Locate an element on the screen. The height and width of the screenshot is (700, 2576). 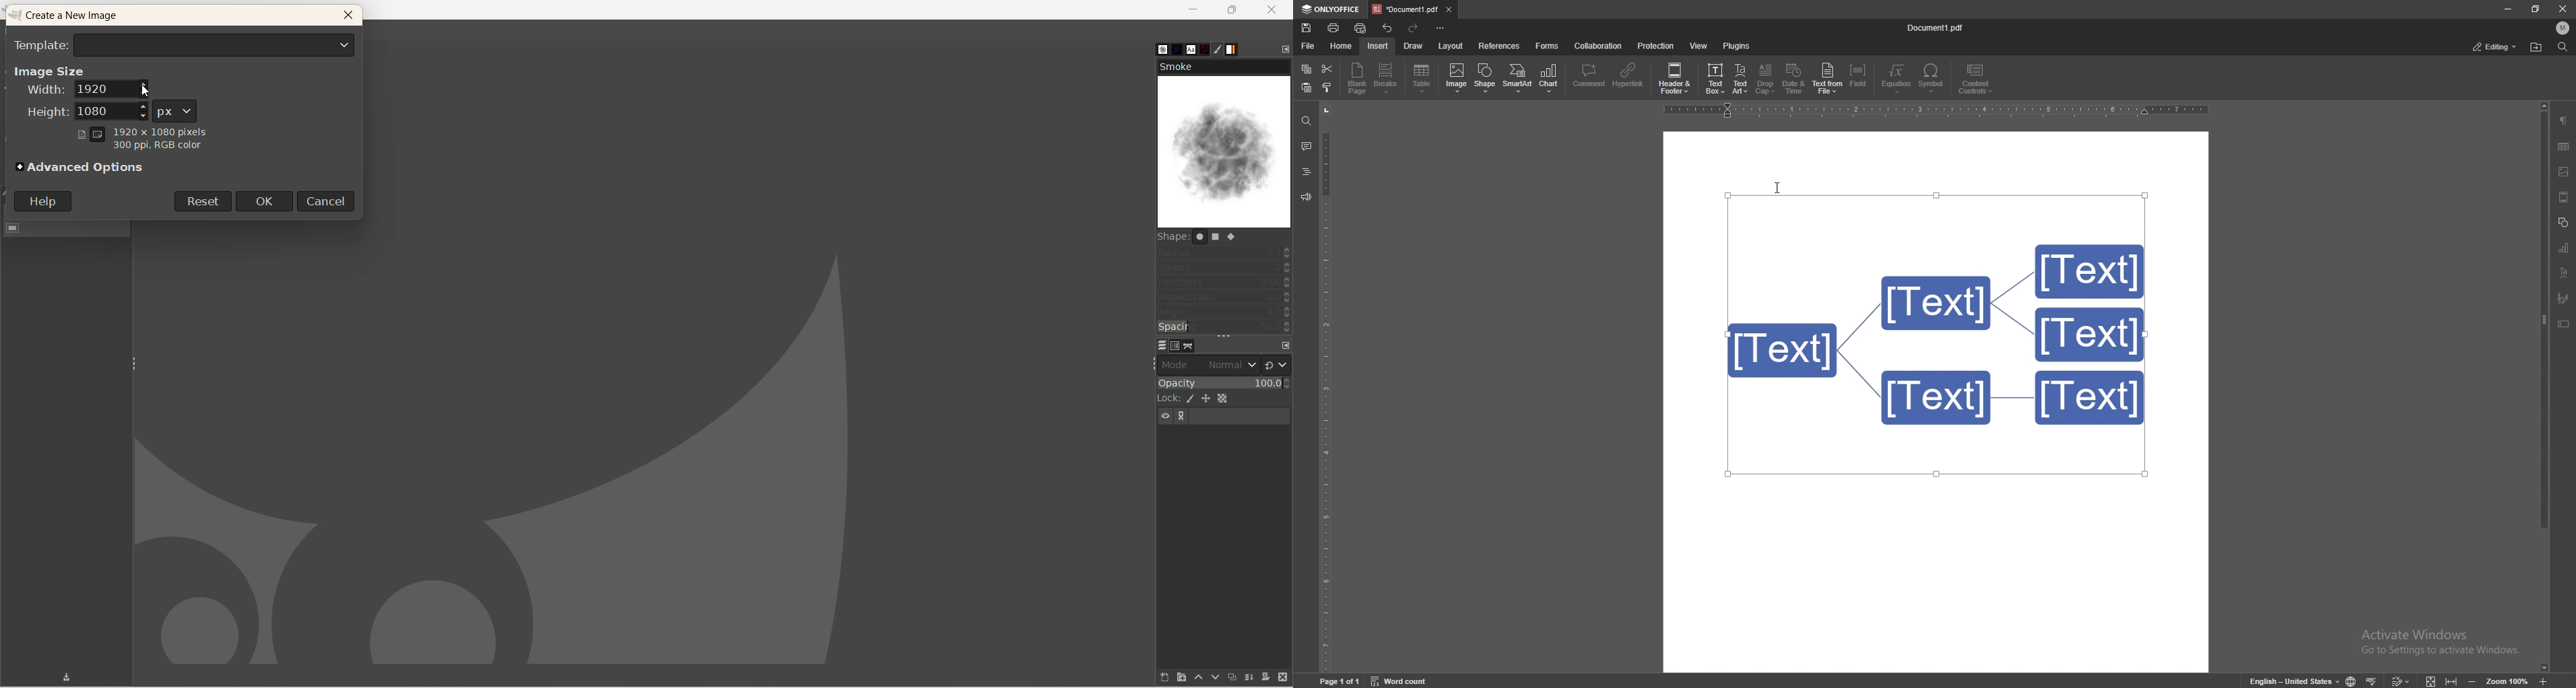
text box is located at coordinates (2563, 324).